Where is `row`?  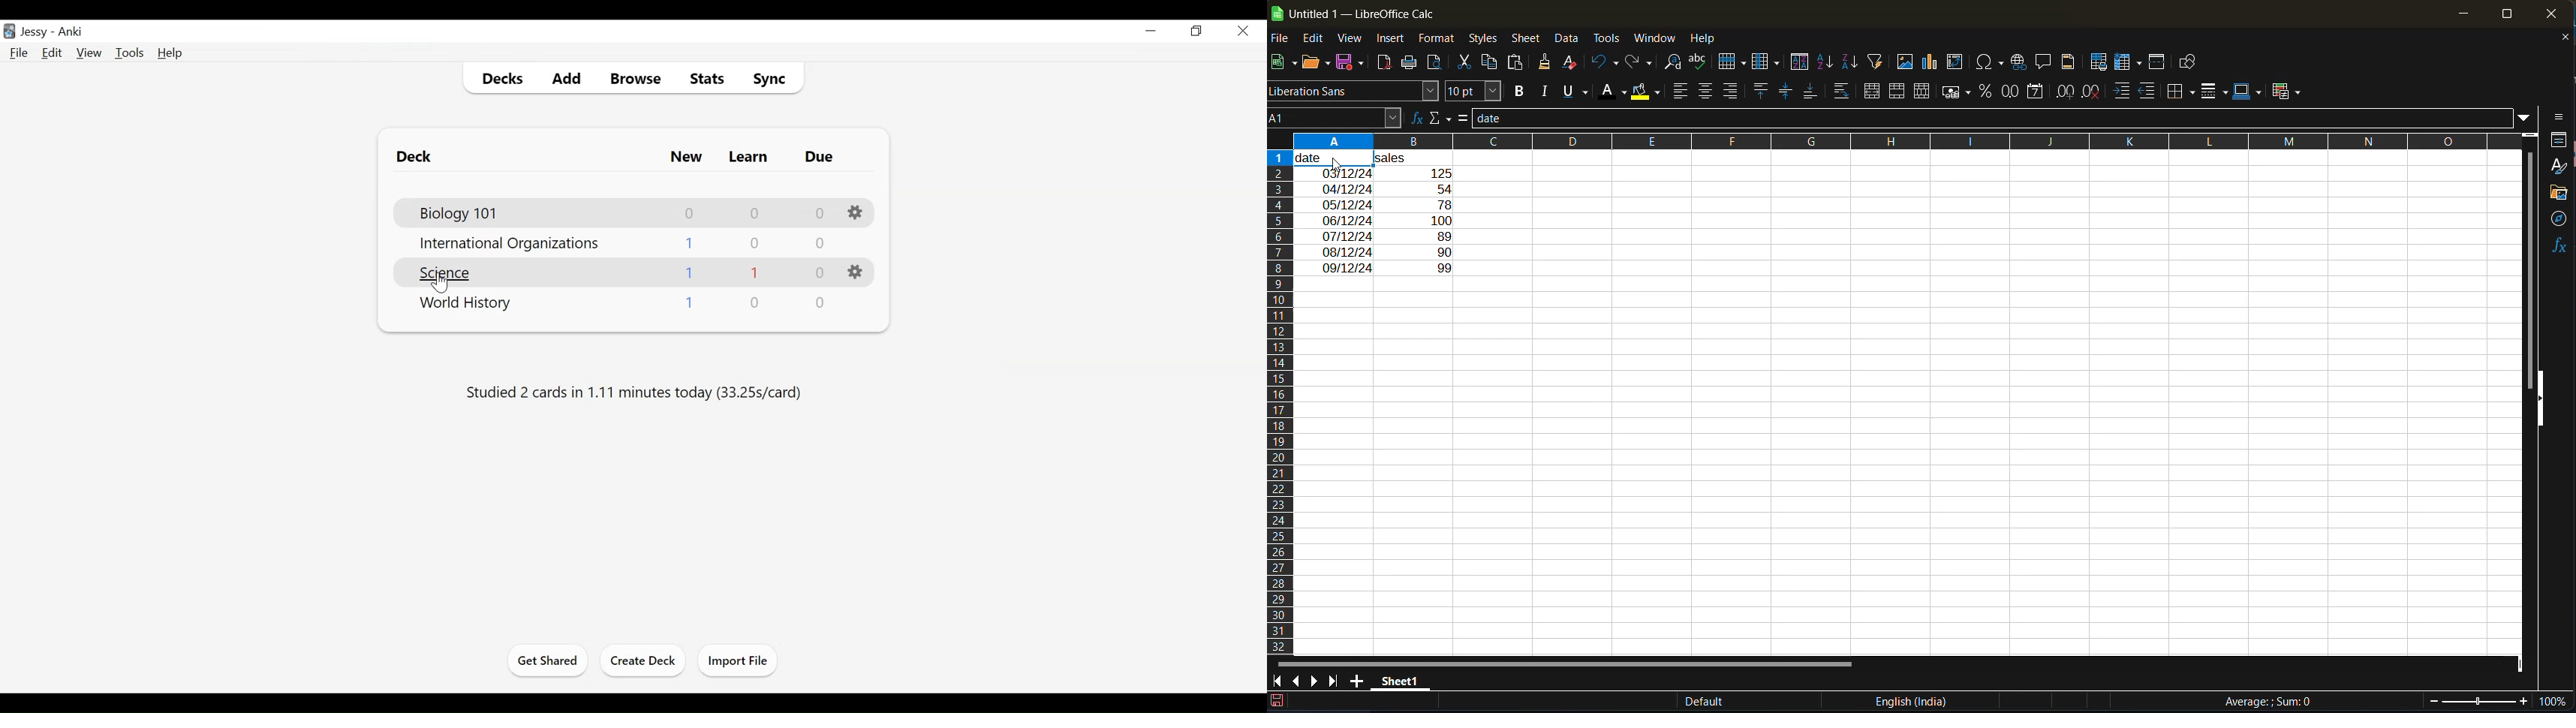
row is located at coordinates (1733, 64).